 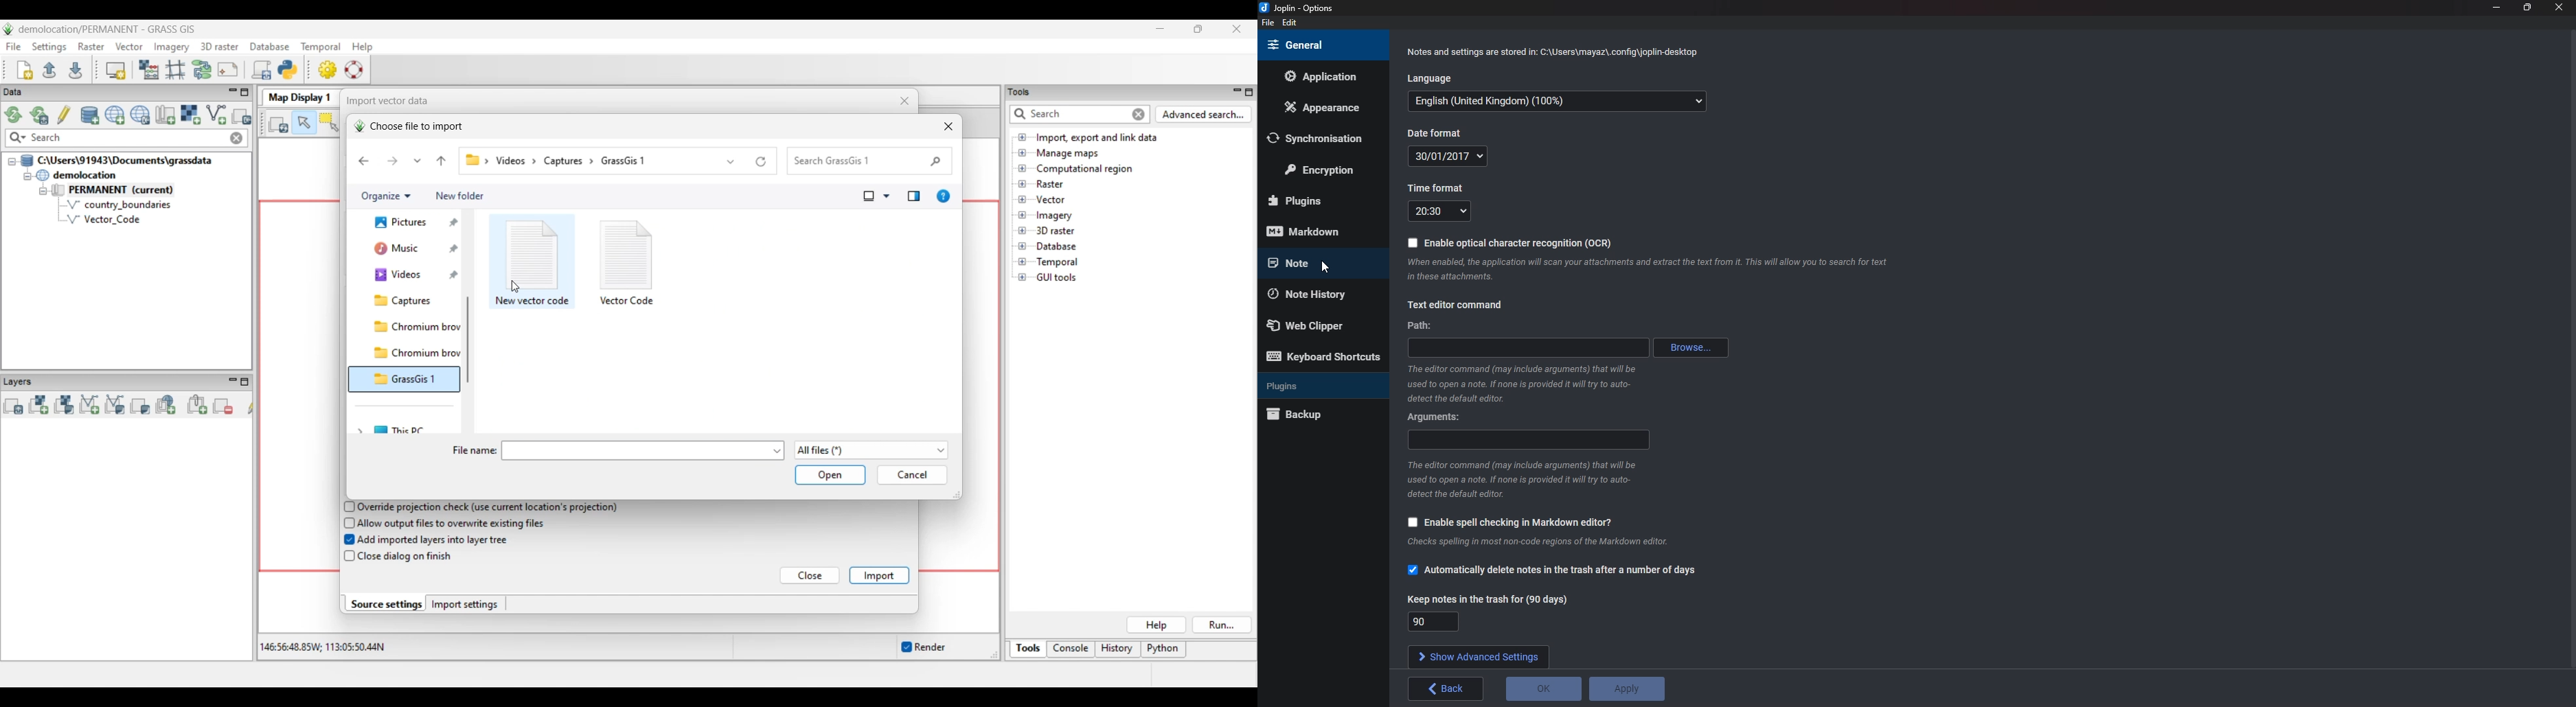 What do you see at coordinates (1448, 157) in the screenshot?
I see `Date format` at bounding box center [1448, 157].